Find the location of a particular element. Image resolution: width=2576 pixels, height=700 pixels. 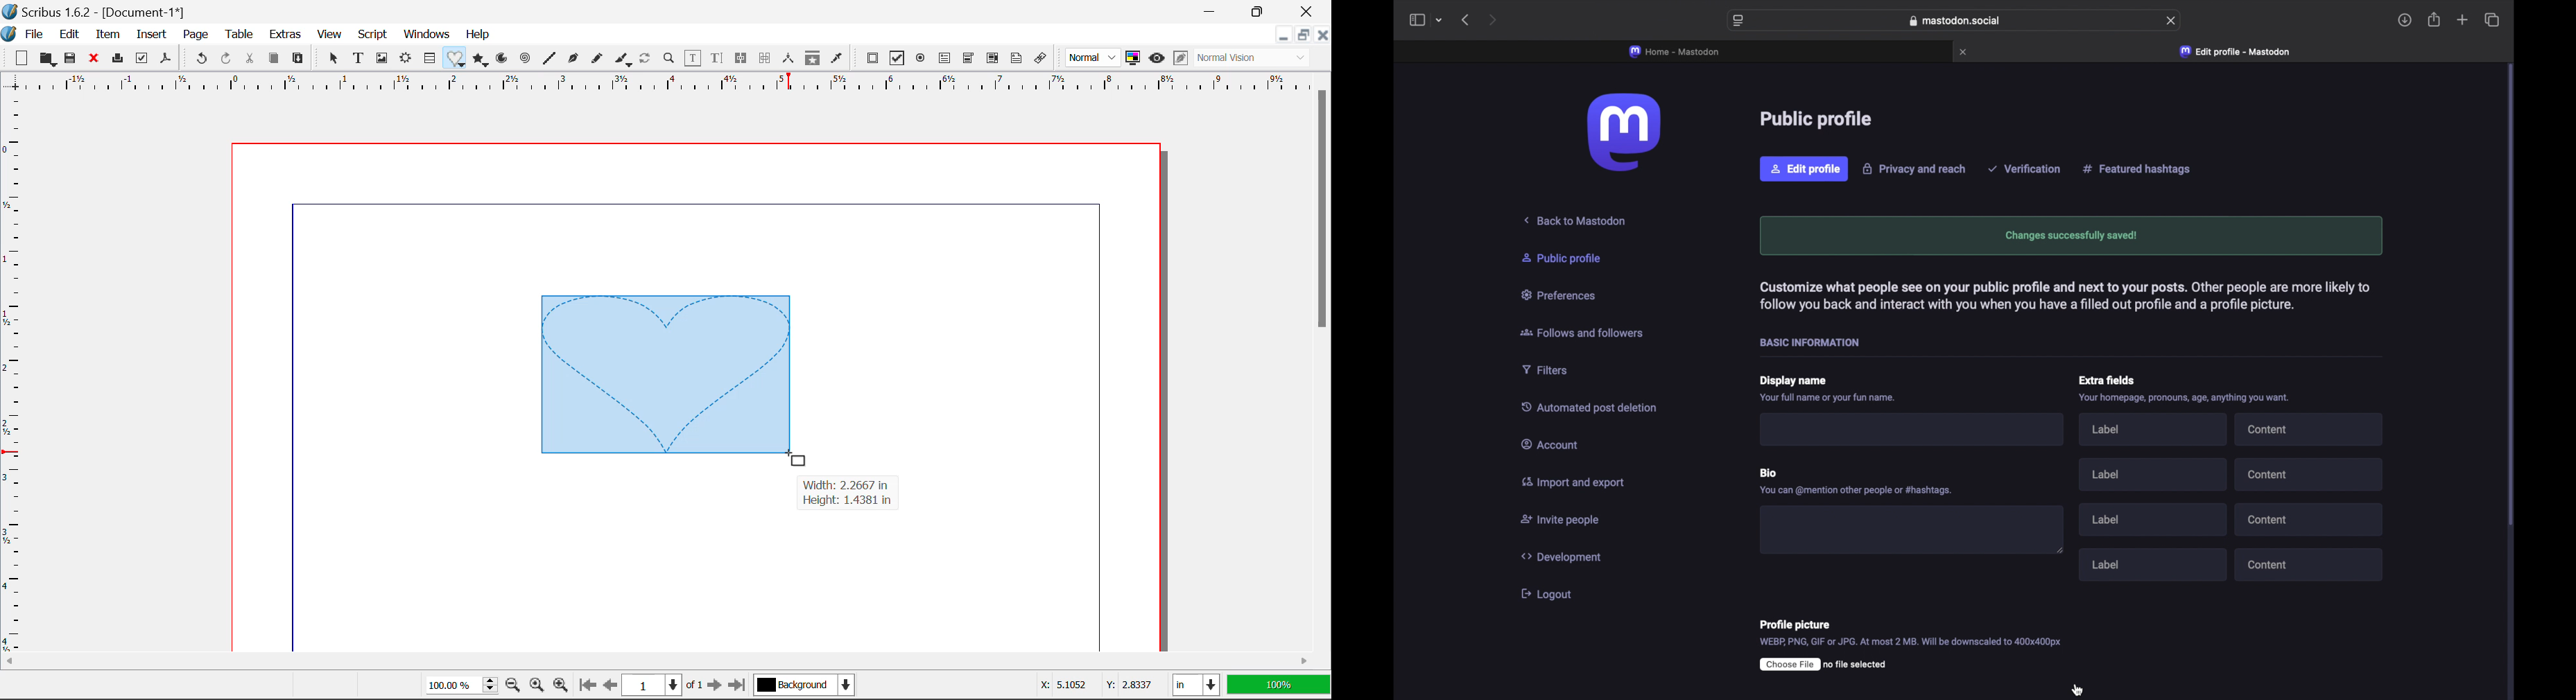

Customize what people see on your public profile and next to your posts. Other people are more likely tc
follow you back and interact with you when you have a filled out profile and a profile picture. is located at coordinates (2058, 294).